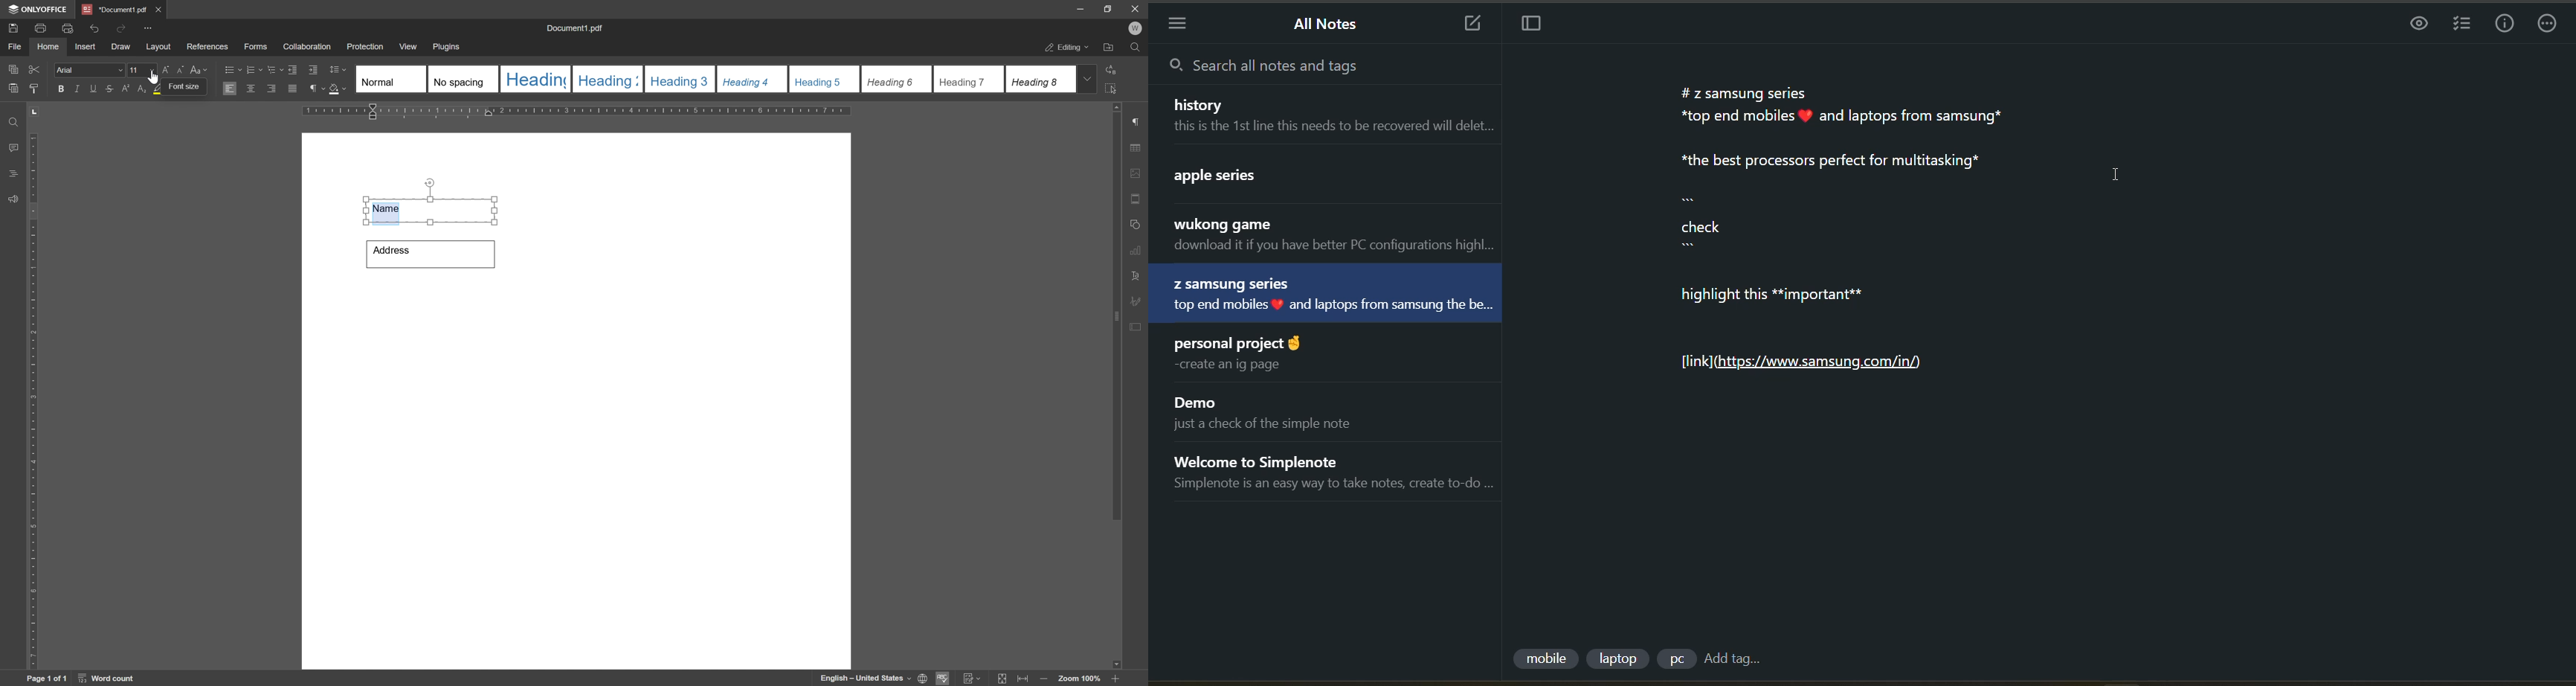 This screenshot has width=2576, height=700. What do you see at coordinates (366, 46) in the screenshot?
I see `protection` at bounding box center [366, 46].